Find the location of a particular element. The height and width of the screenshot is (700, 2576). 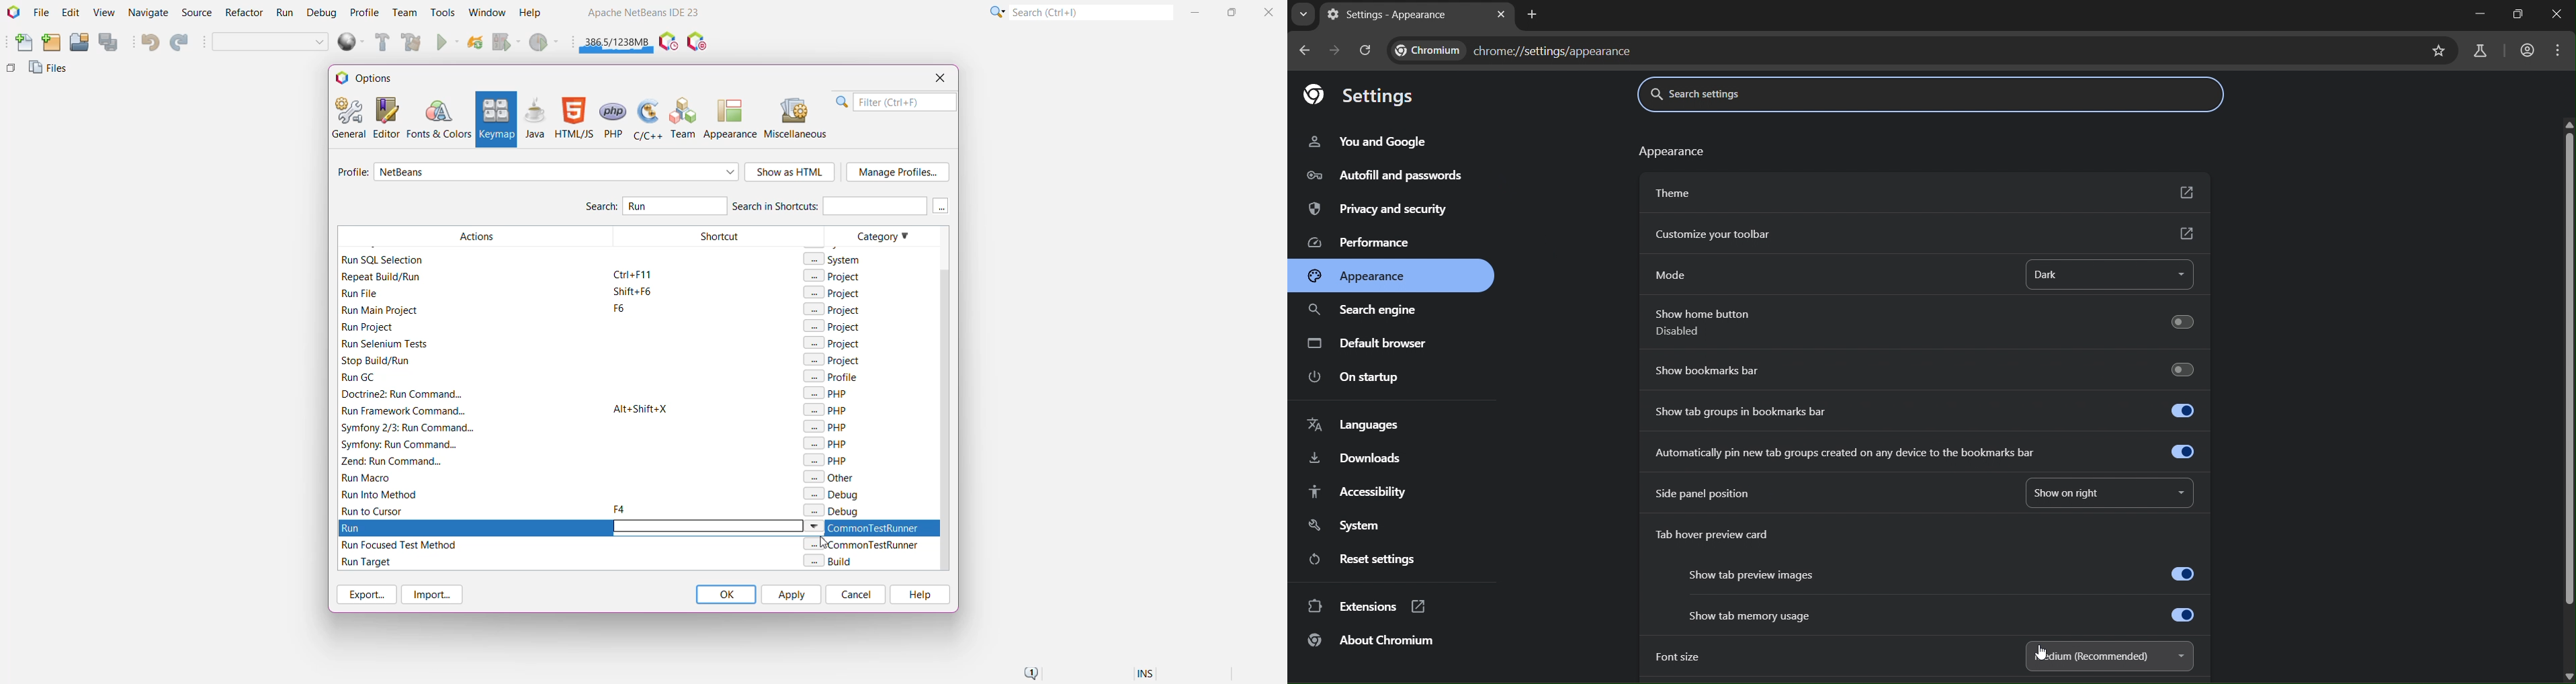

reset settings is located at coordinates (1370, 558).